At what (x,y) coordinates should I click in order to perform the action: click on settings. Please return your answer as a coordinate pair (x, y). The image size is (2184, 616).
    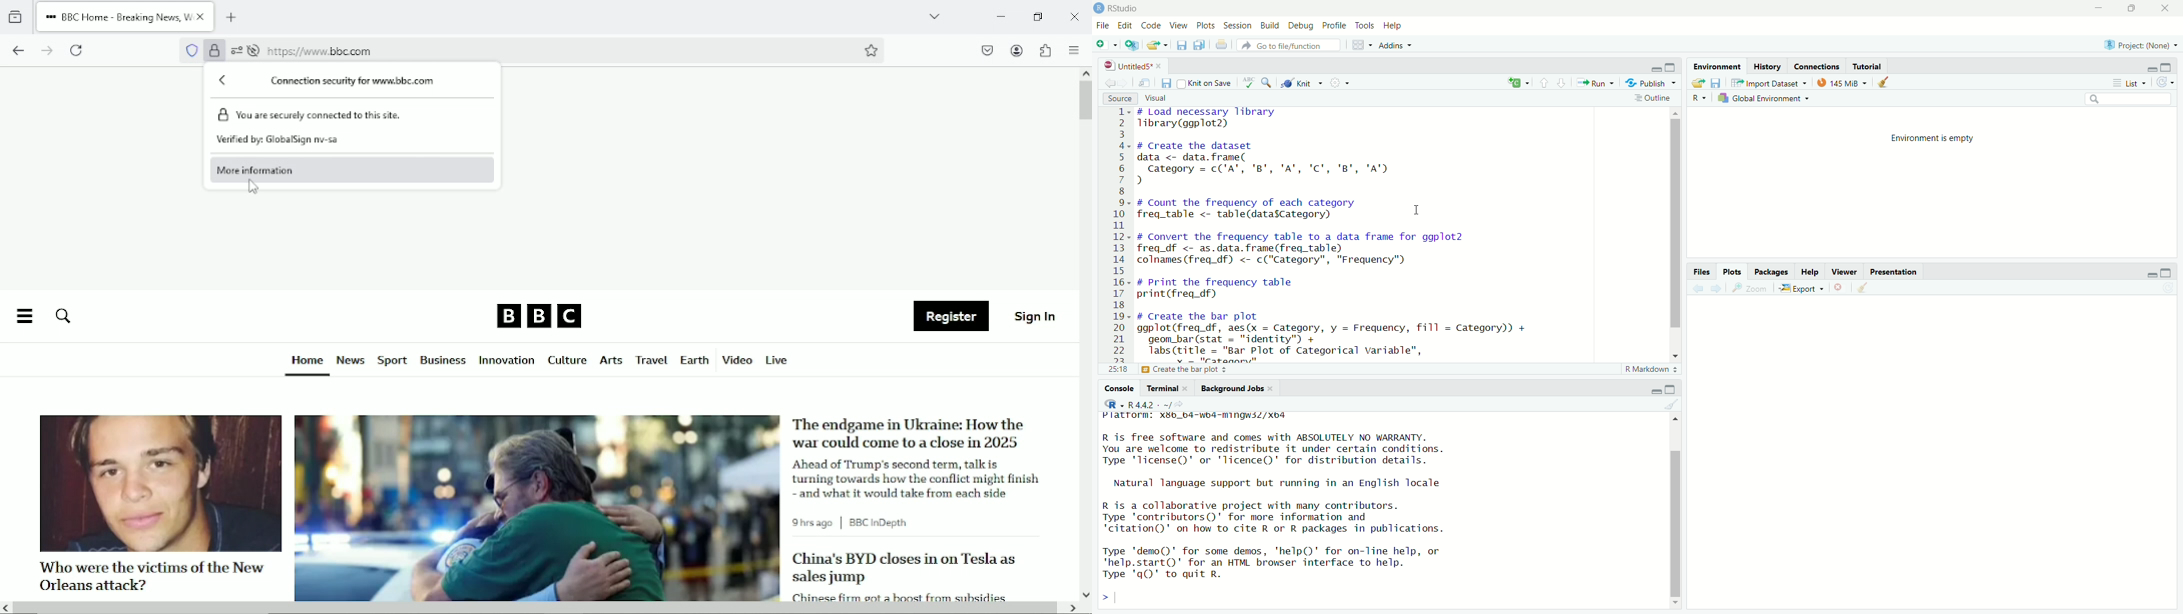
    Looking at the image, I should click on (236, 51).